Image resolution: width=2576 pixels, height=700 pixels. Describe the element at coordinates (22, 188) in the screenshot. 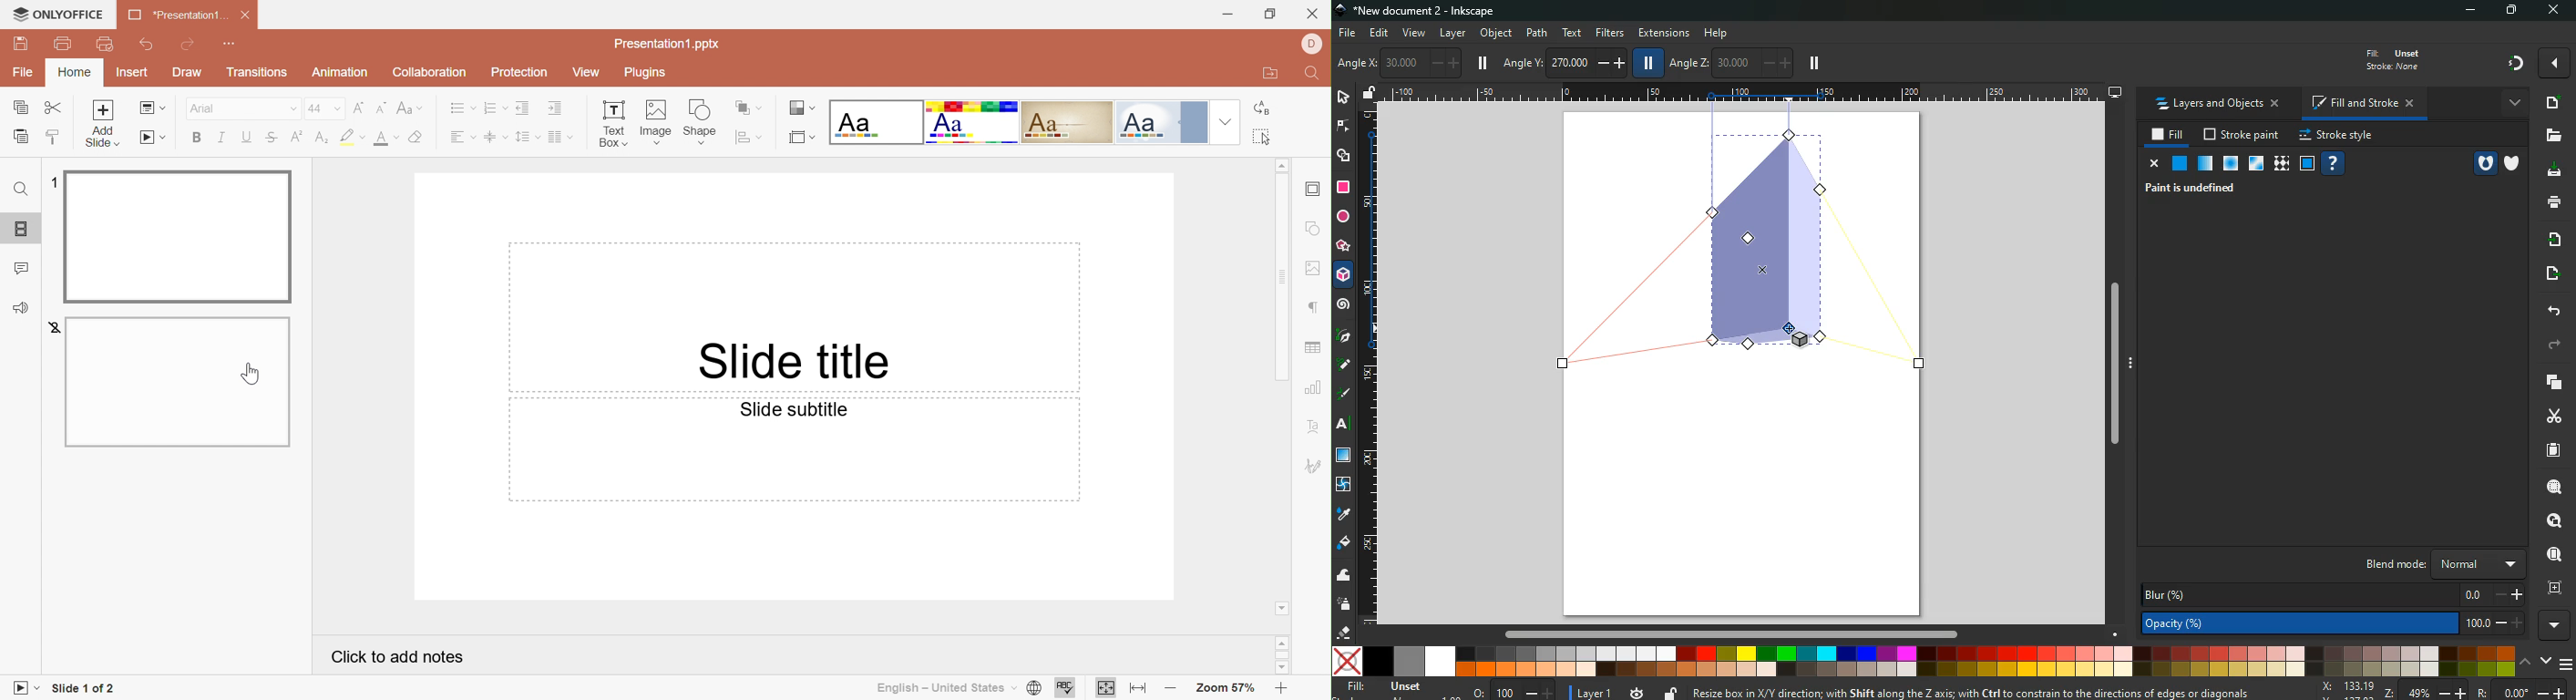

I see `Find` at that location.